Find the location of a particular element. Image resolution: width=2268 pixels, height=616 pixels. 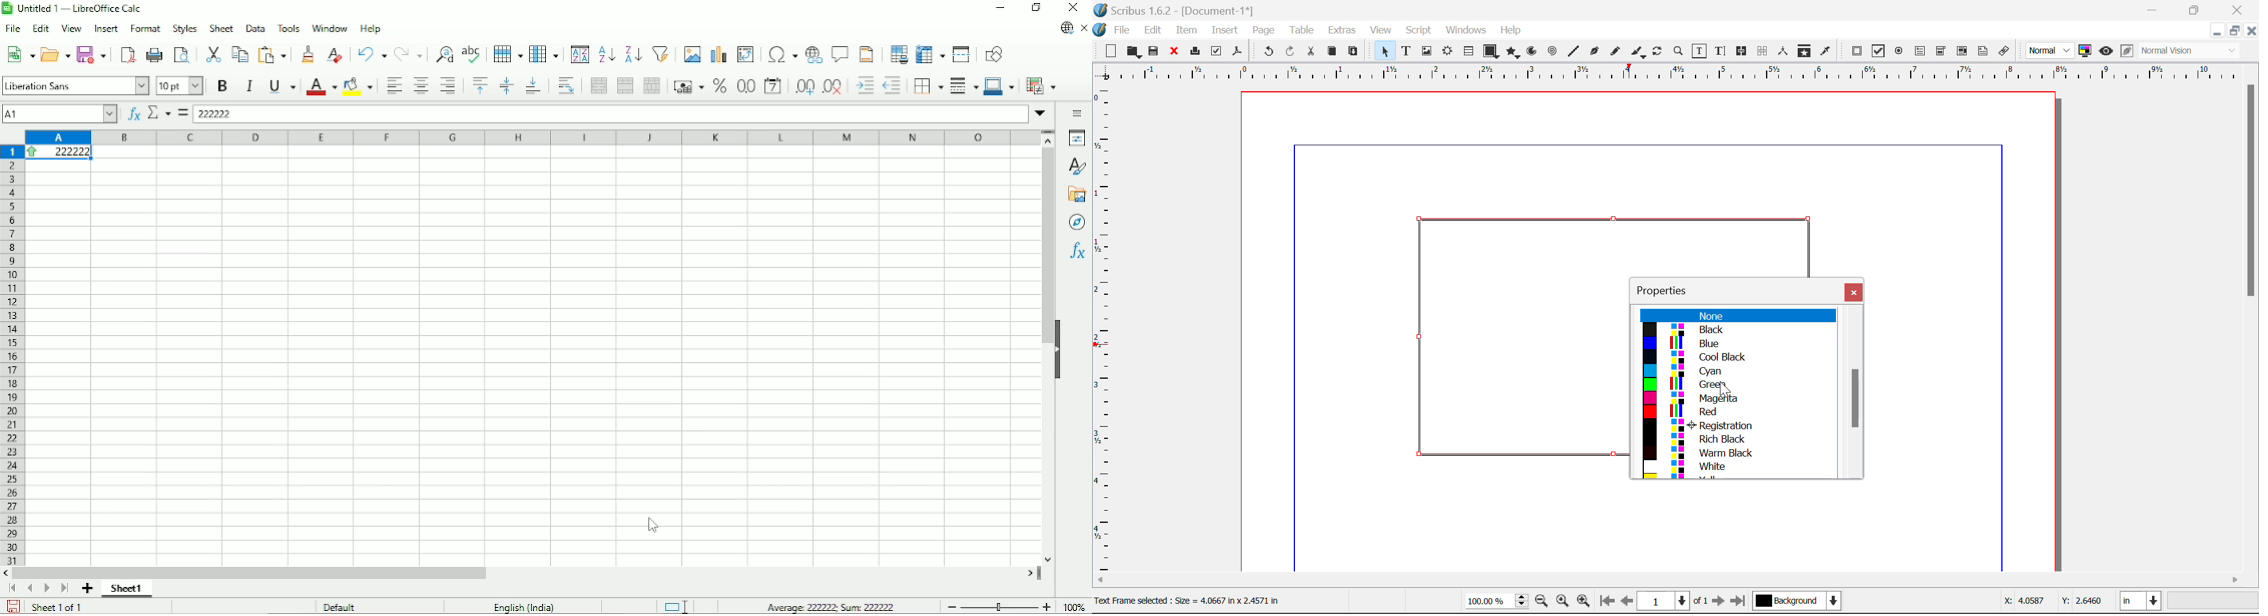

Underline is located at coordinates (282, 86).